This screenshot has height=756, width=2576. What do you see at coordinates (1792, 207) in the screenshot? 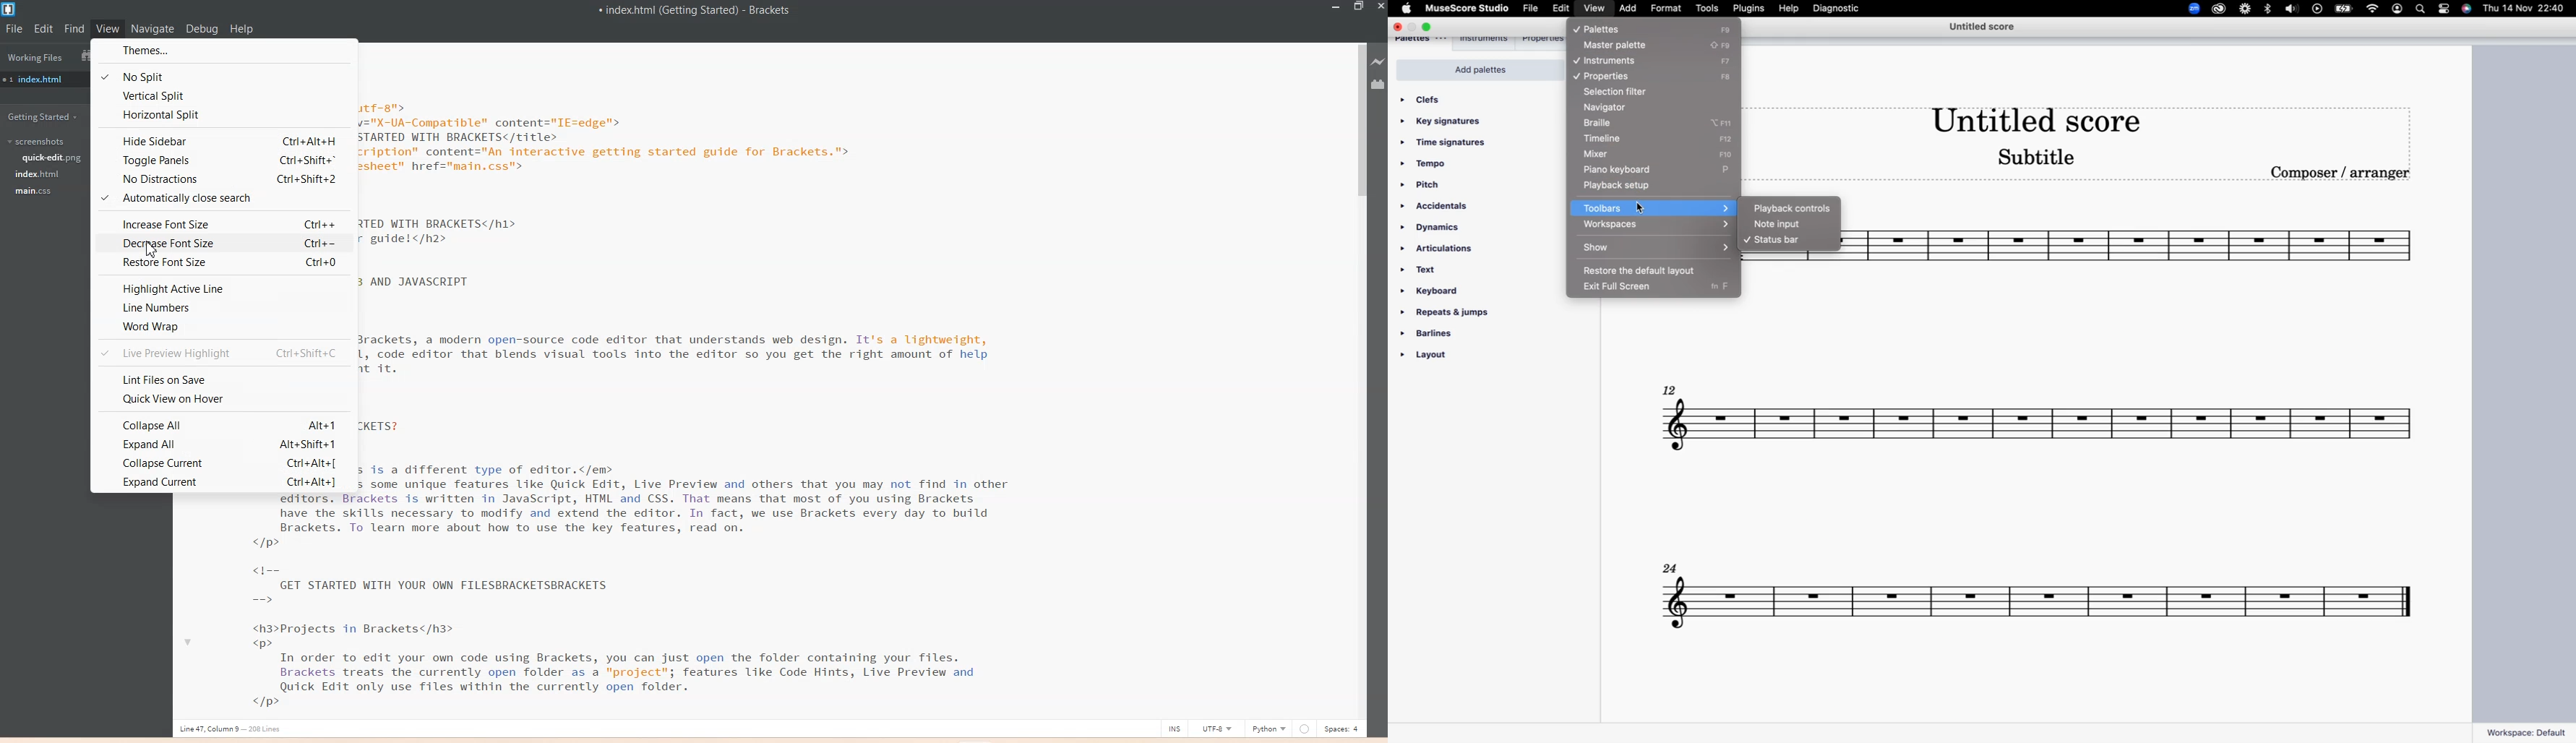
I see `playback controls` at bounding box center [1792, 207].